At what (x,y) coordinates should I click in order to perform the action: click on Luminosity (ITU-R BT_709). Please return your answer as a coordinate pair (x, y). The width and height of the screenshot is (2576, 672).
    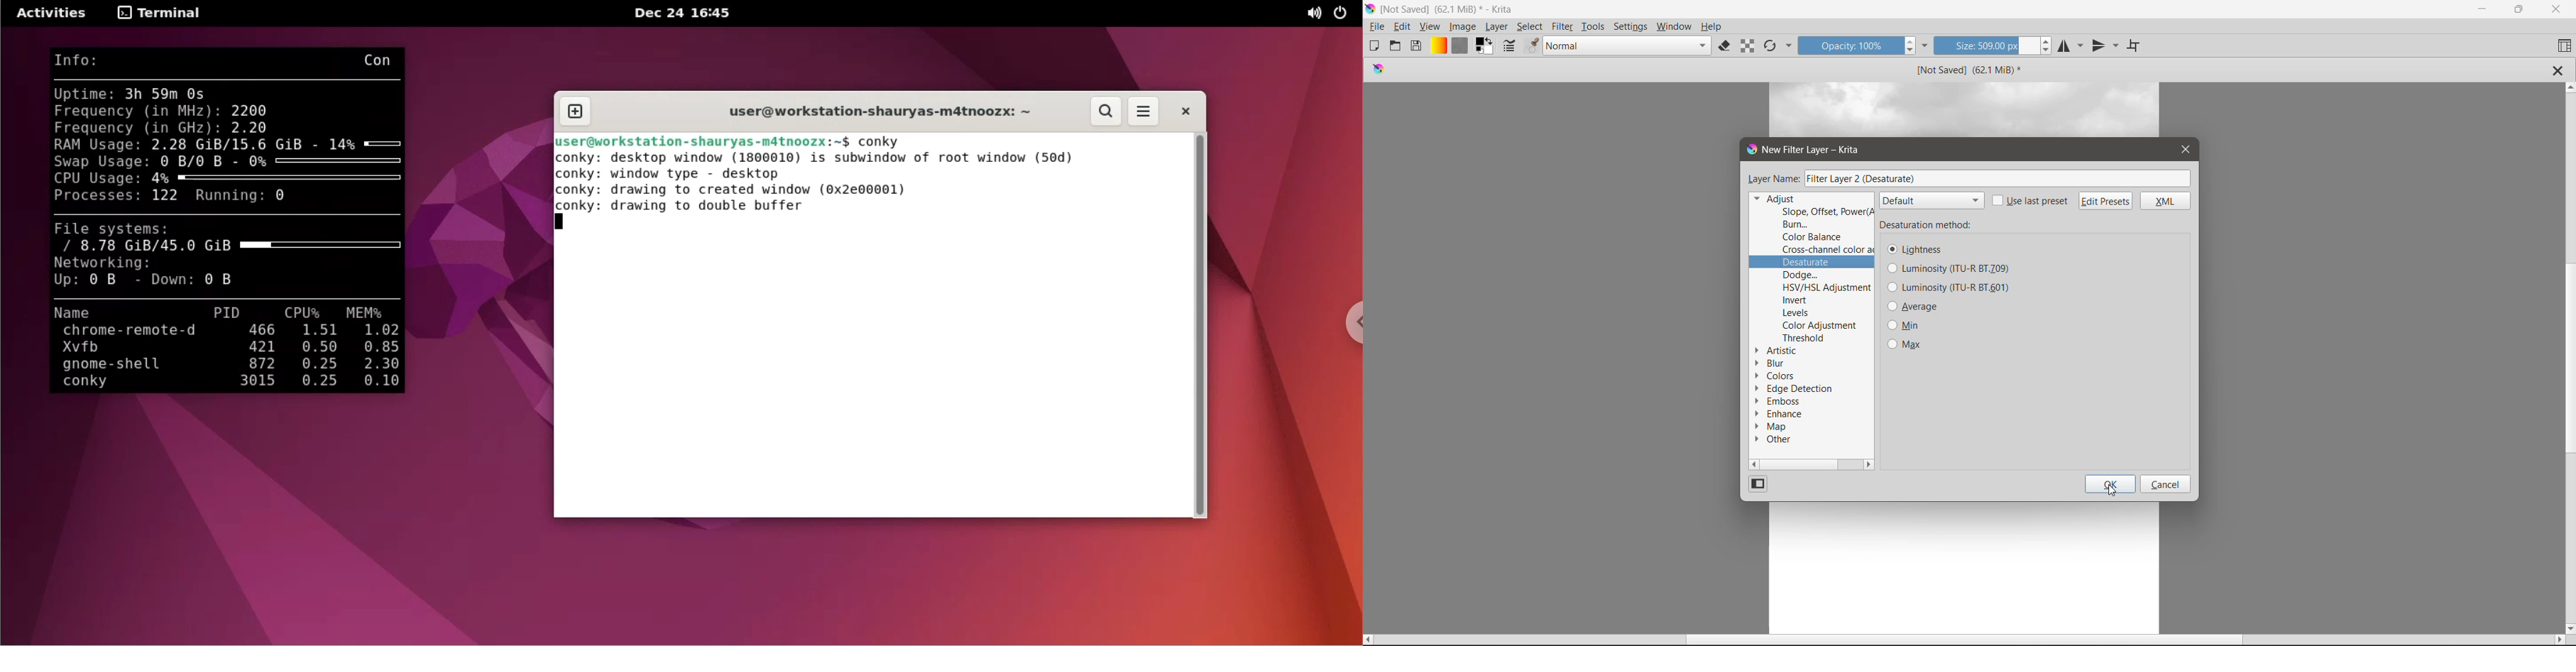
    Looking at the image, I should click on (1953, 269).